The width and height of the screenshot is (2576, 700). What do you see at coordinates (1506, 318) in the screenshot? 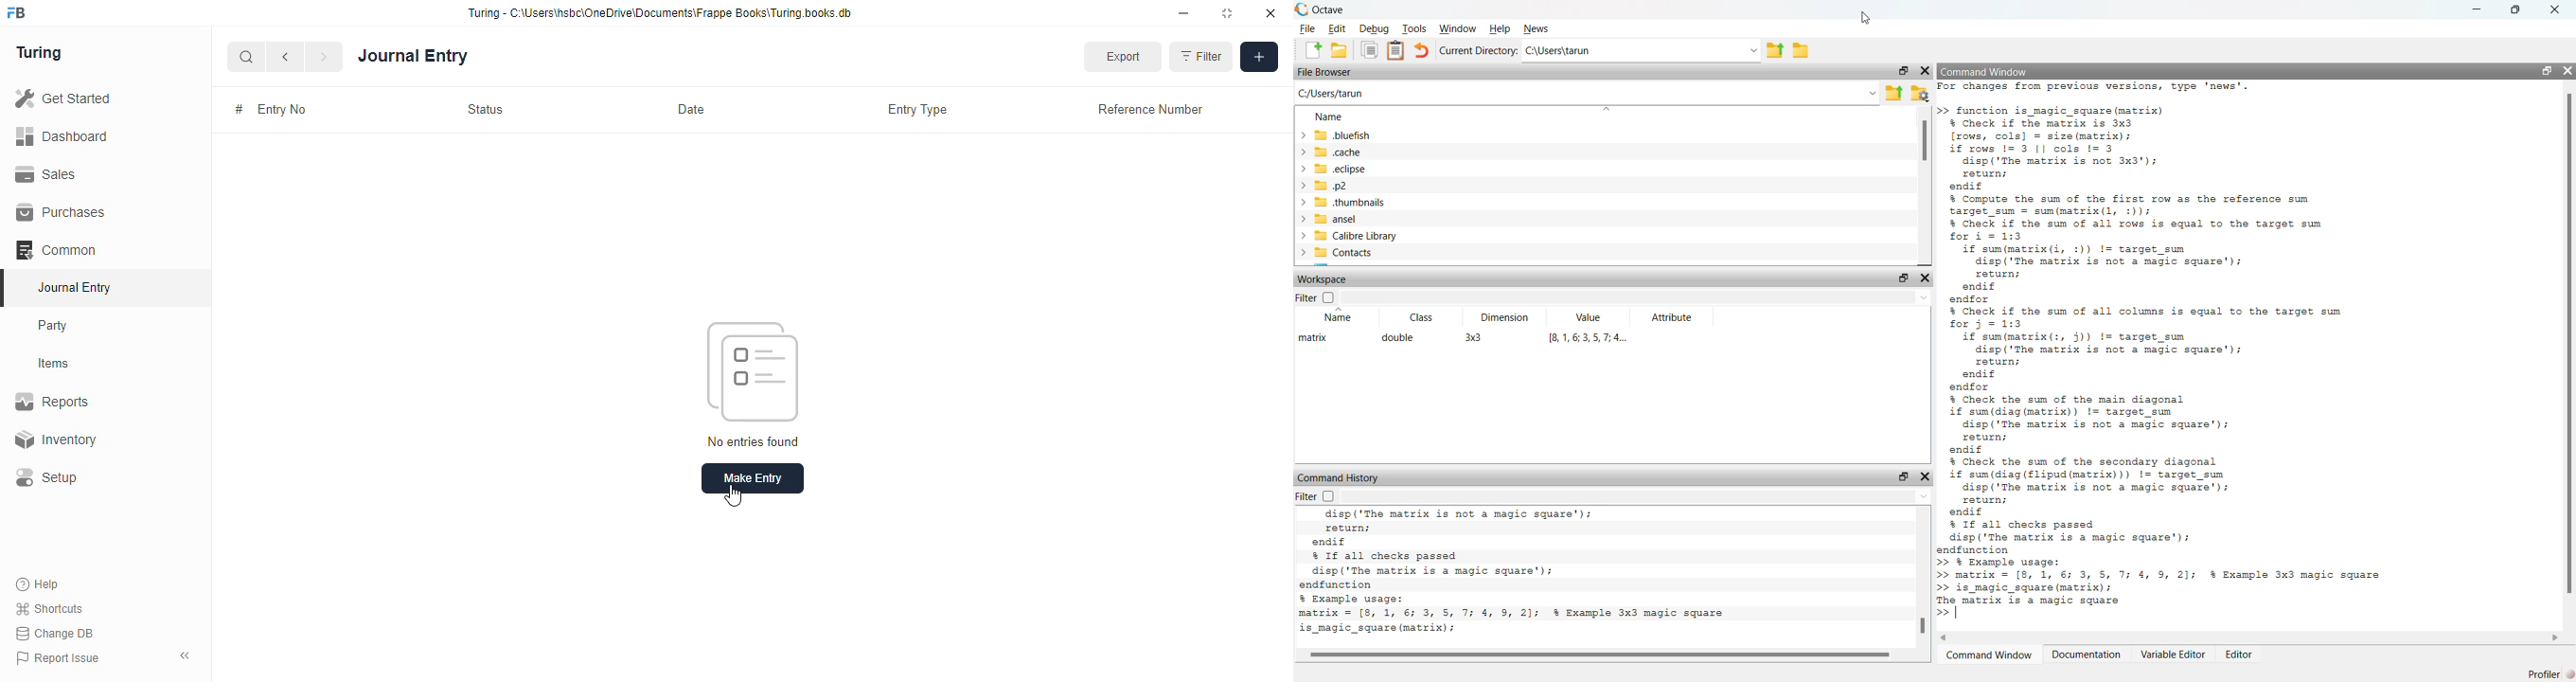
I see `Dimension` at bounding box center [1506, 318].